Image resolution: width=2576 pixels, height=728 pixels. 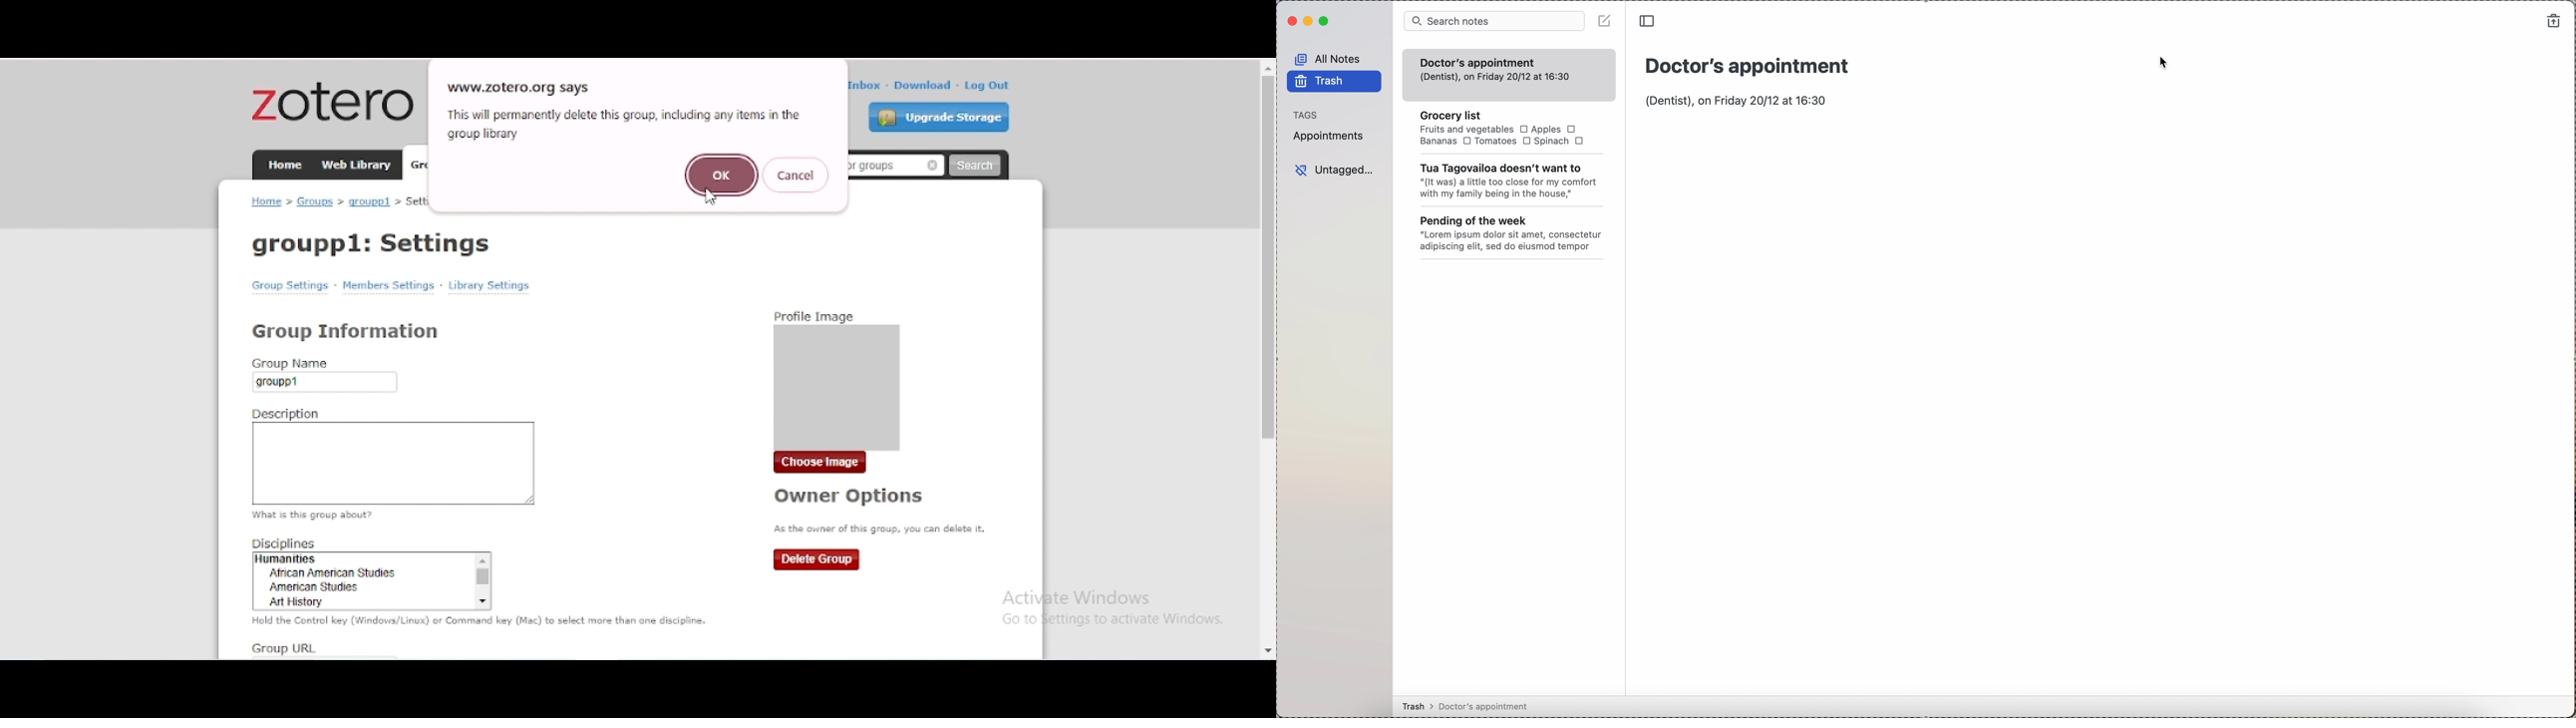 What do you see at coordinates (709, 198) in the screenshot?
I see `cursor` at bounding box center [709, 198].